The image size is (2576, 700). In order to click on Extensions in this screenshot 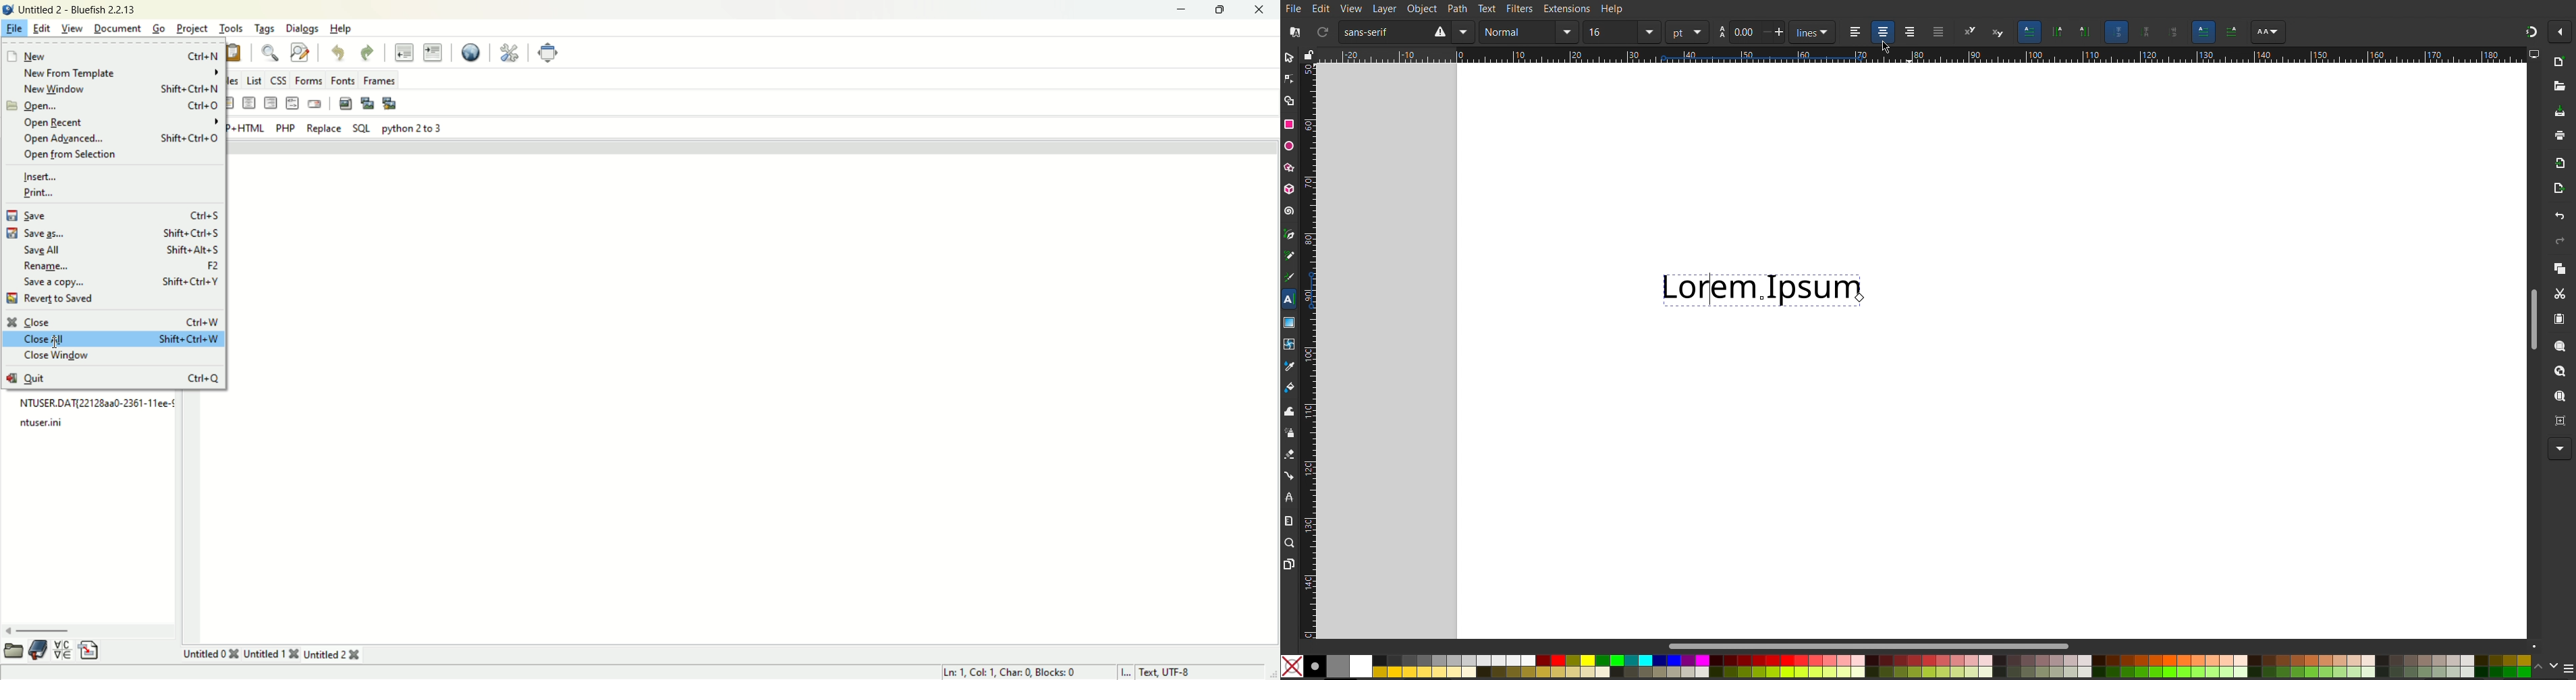, I will do `click(1566, 9)`.